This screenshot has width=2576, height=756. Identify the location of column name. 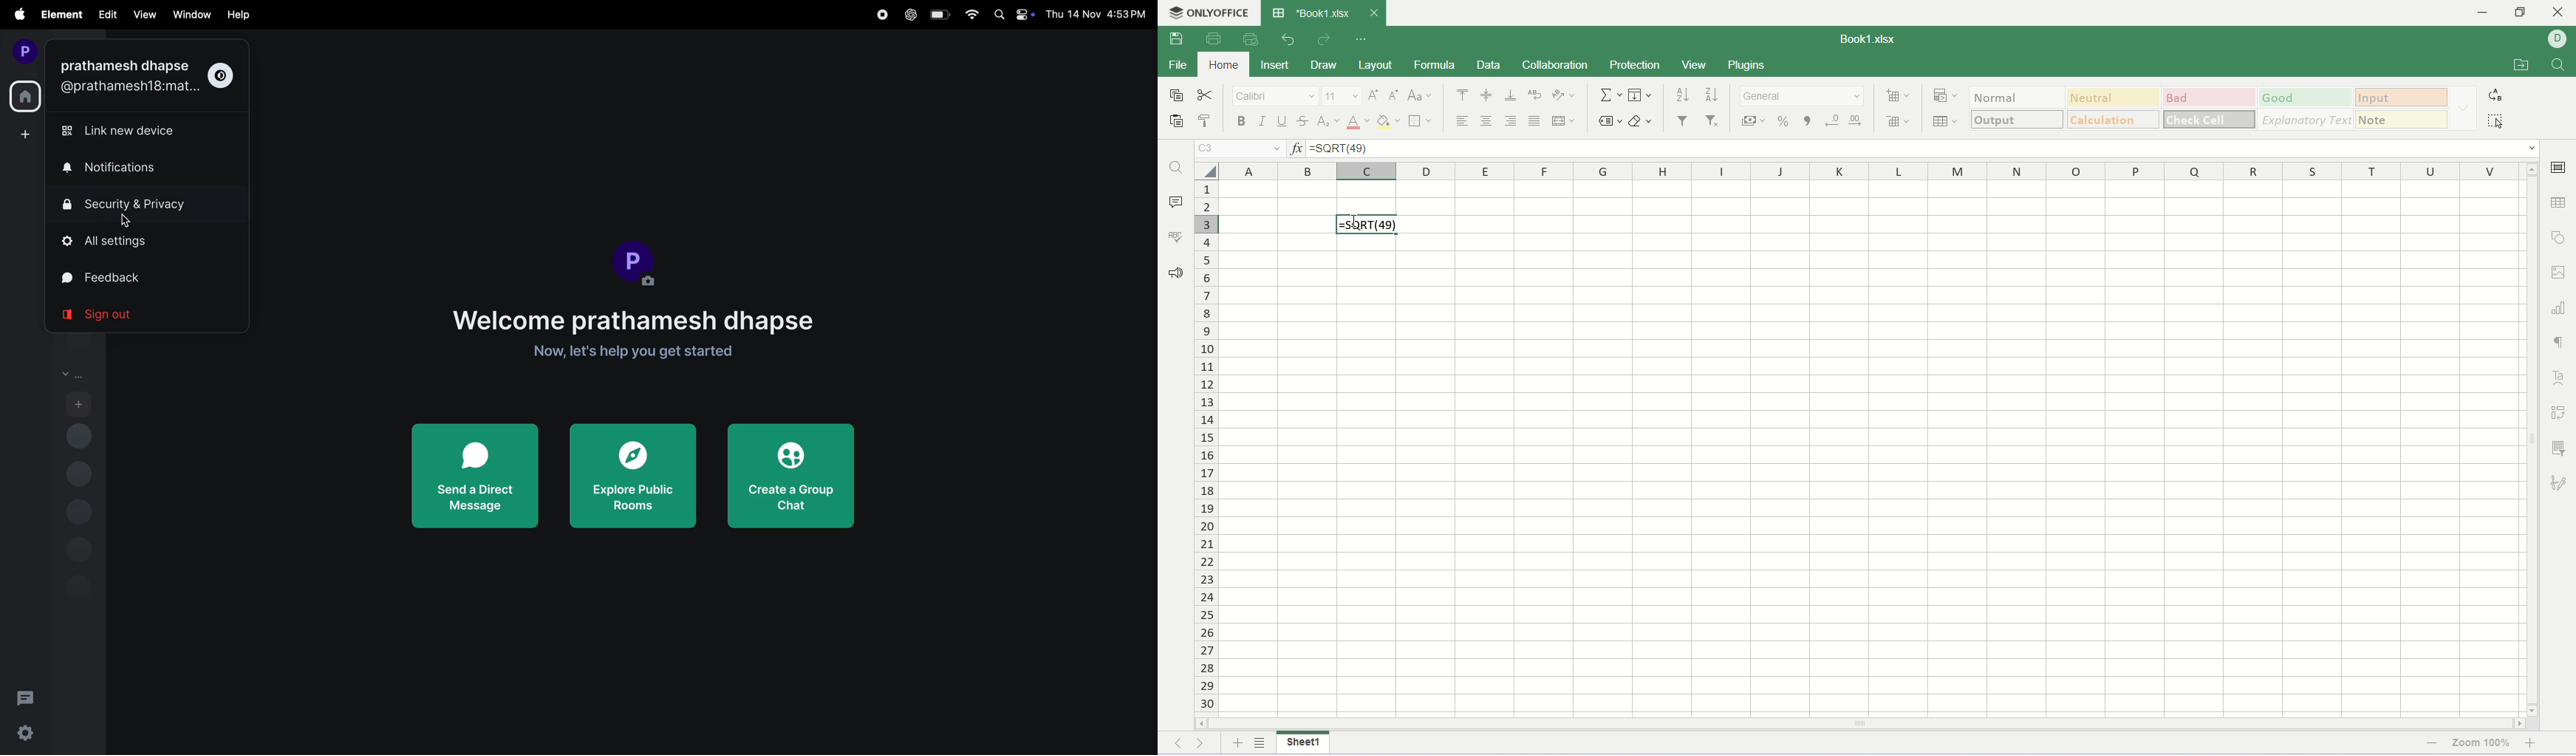
(1870, 171).